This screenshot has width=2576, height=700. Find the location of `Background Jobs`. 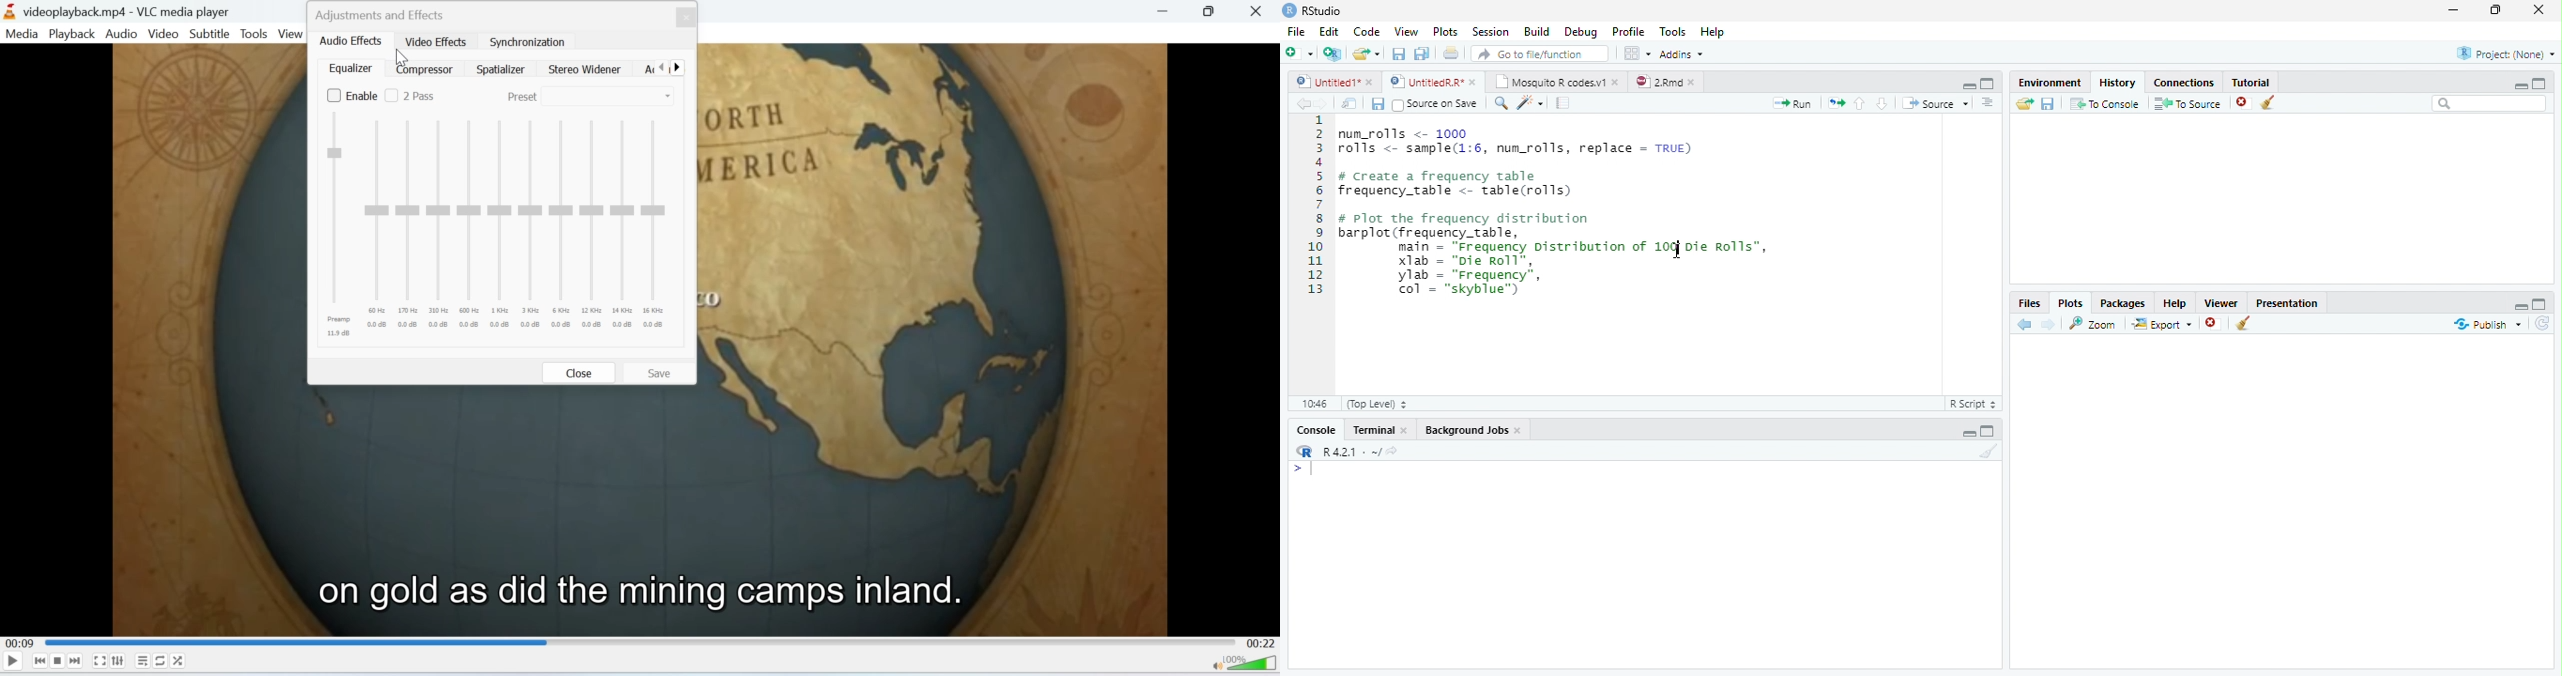

Background Jobs is located at coordinates (1474, 428).